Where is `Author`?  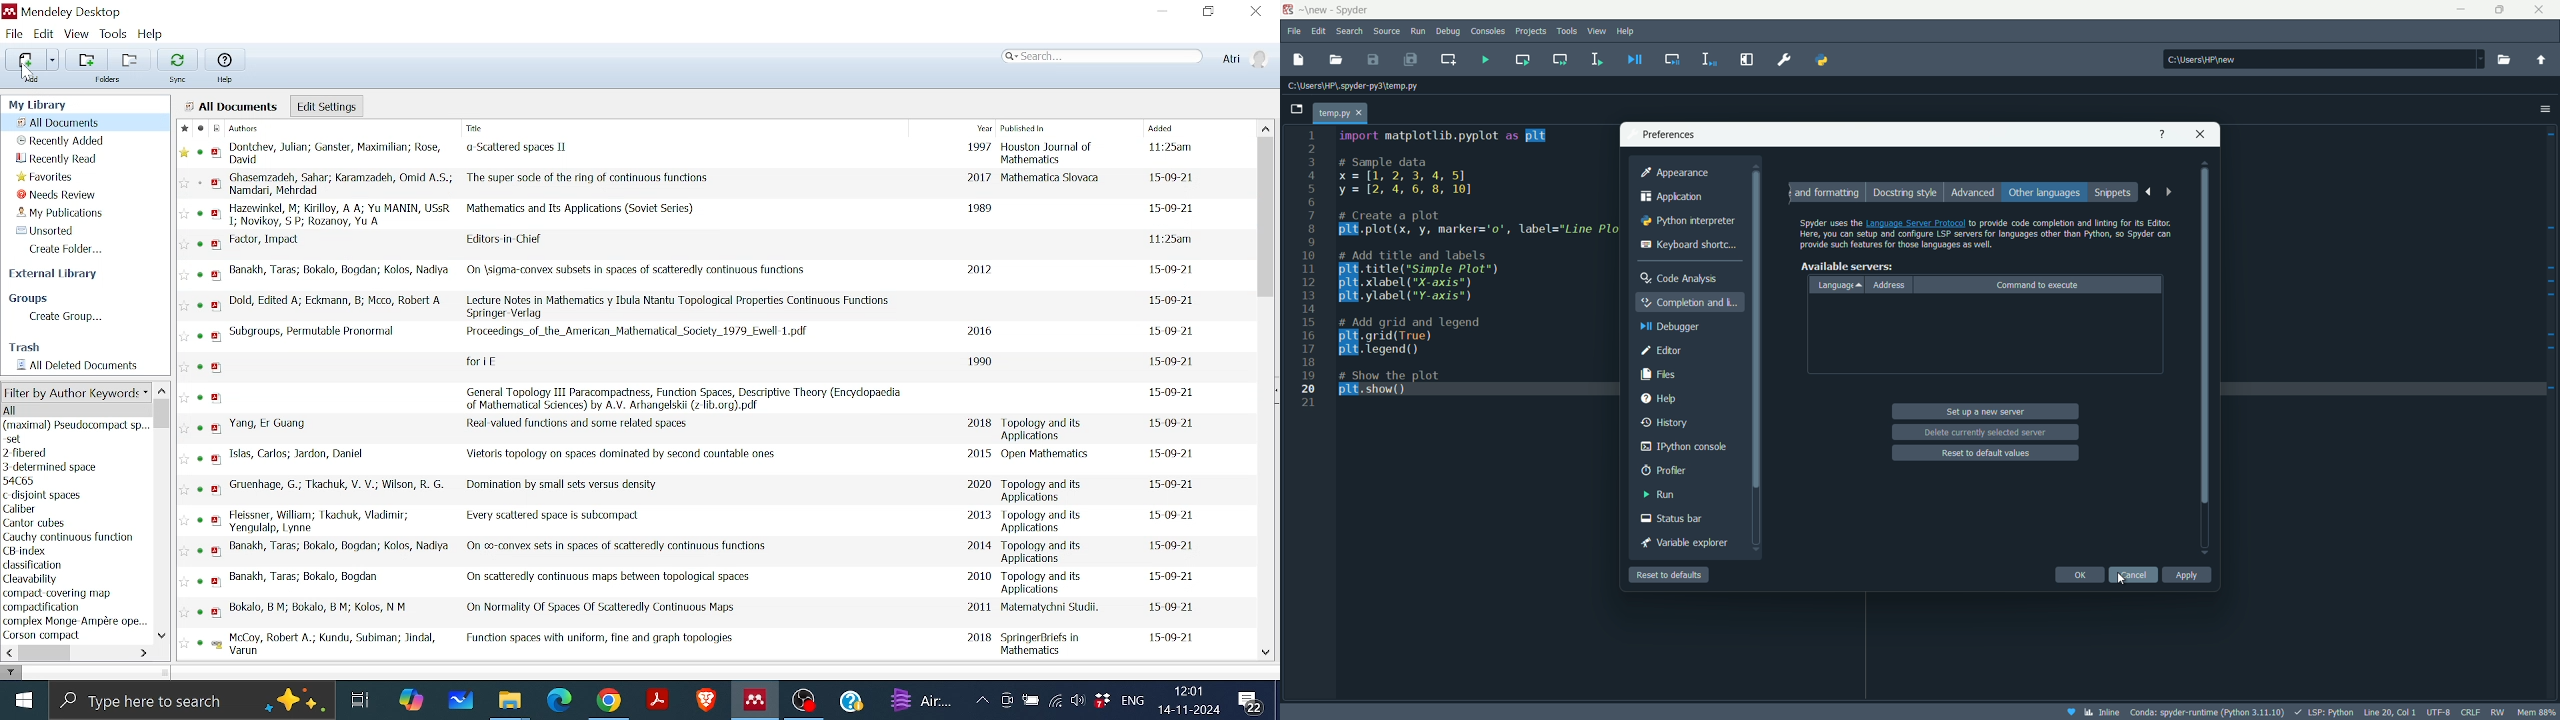
Author is located at coordinates (272, 422).